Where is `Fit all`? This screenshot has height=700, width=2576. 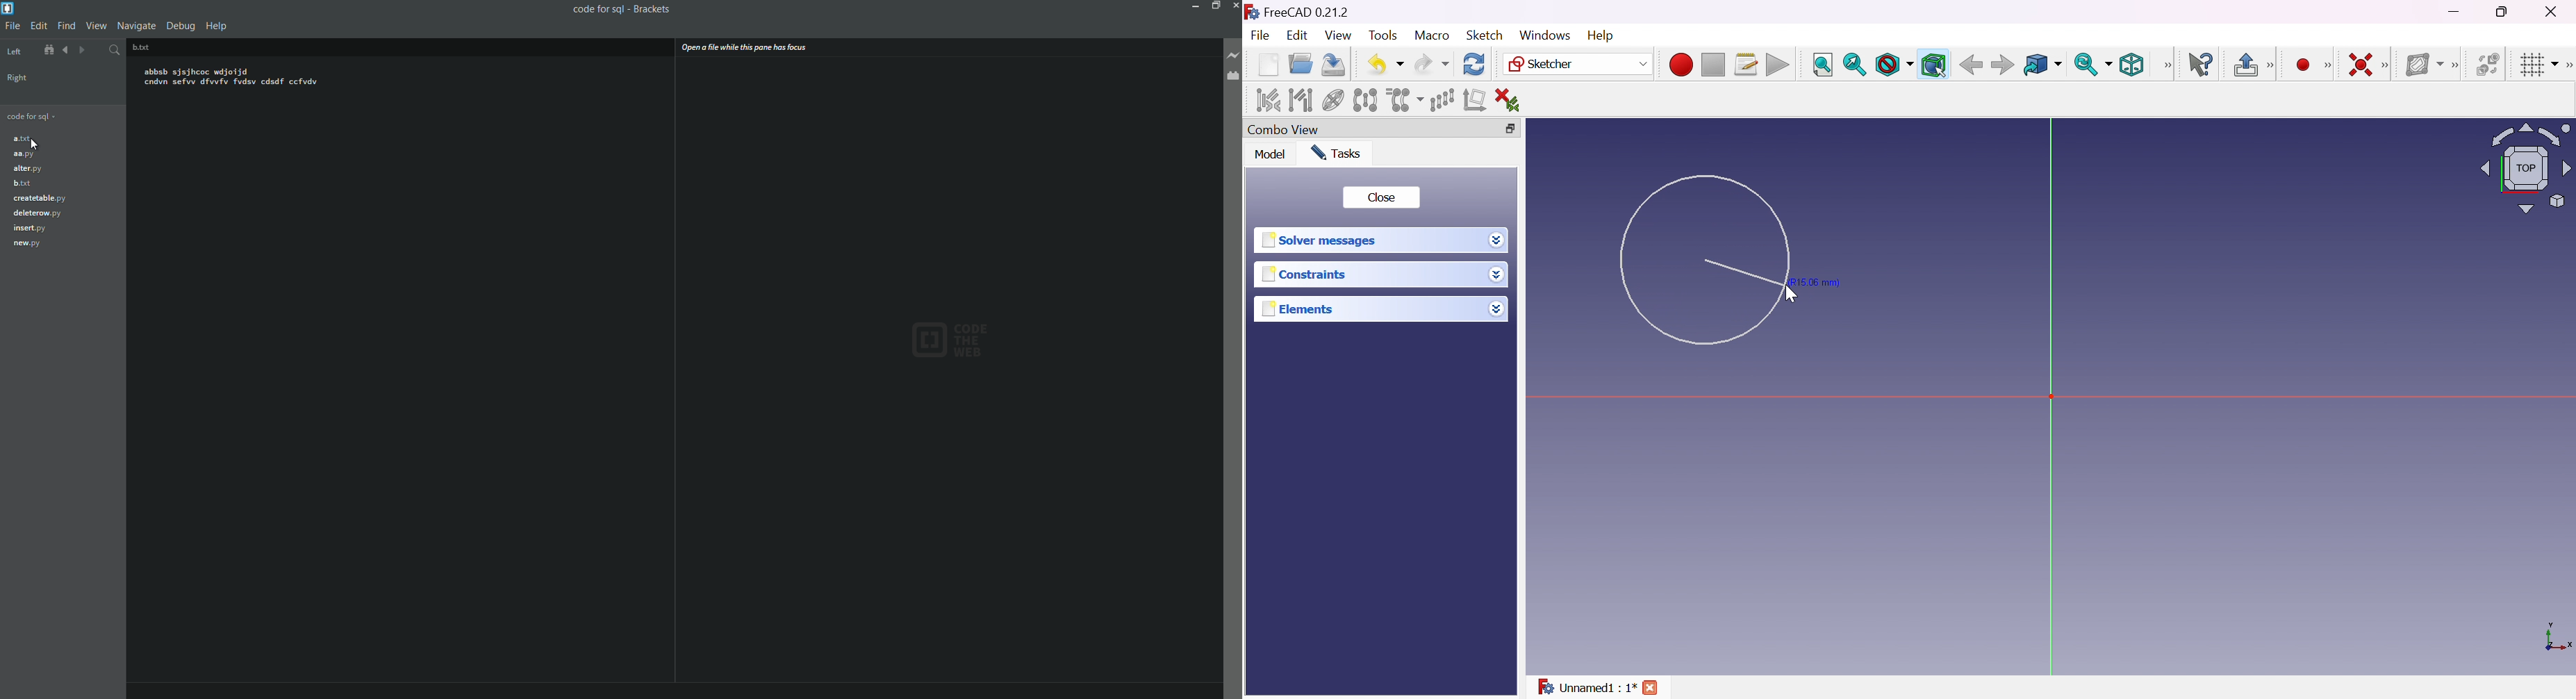
Fit all is located at coordinates (1822, 65).